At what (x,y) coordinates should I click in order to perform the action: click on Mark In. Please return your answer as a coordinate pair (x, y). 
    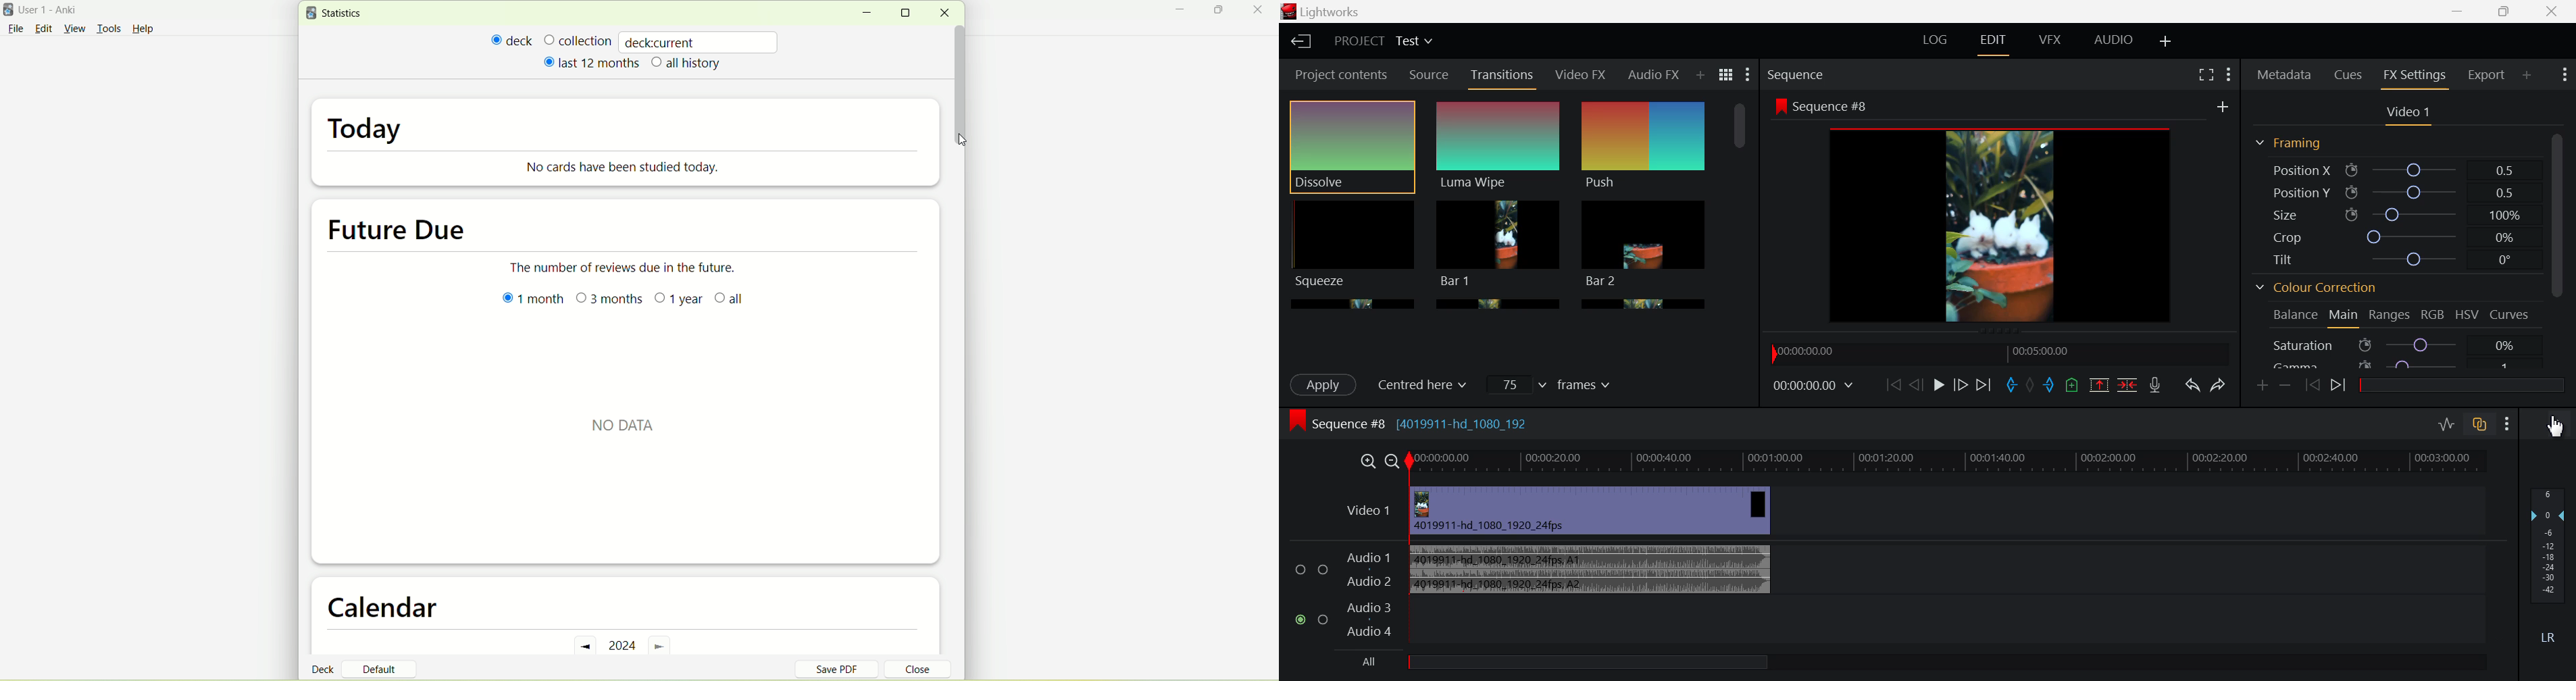
    Looking at the image, I should click on (2012, 386).